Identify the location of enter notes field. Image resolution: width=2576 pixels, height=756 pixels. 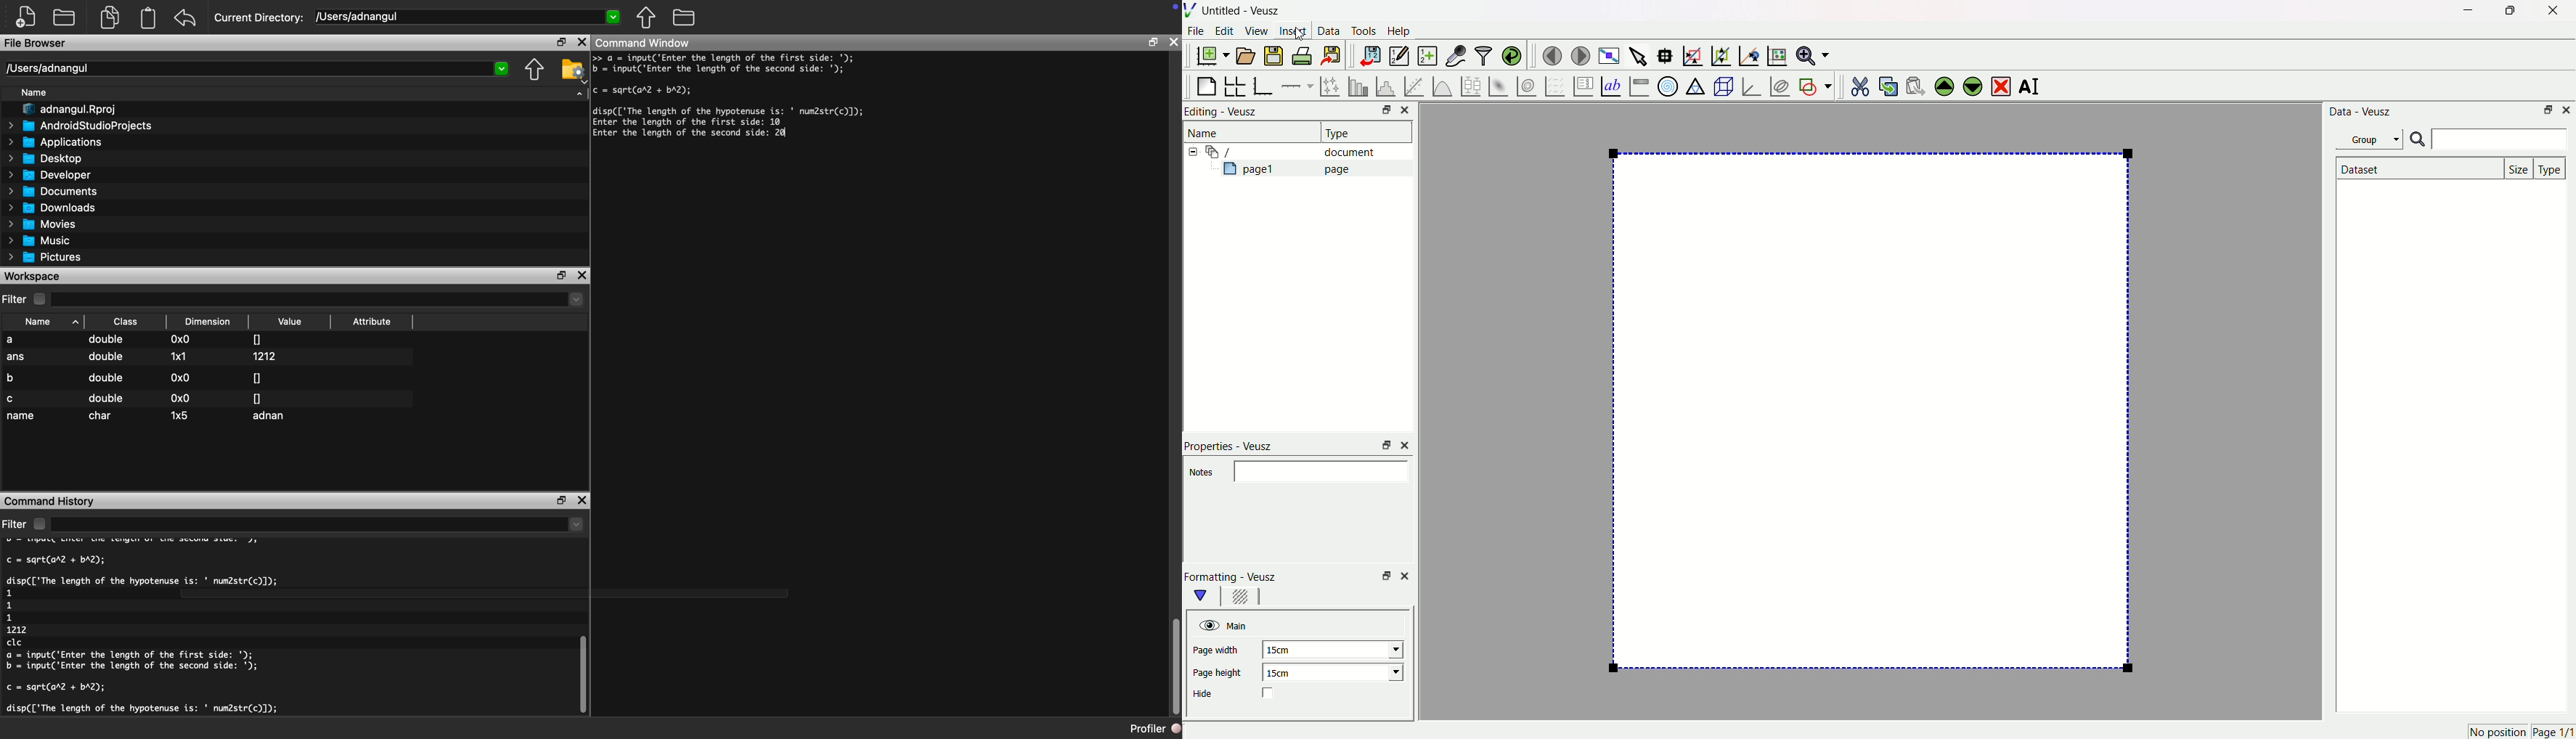
(1324, 471).